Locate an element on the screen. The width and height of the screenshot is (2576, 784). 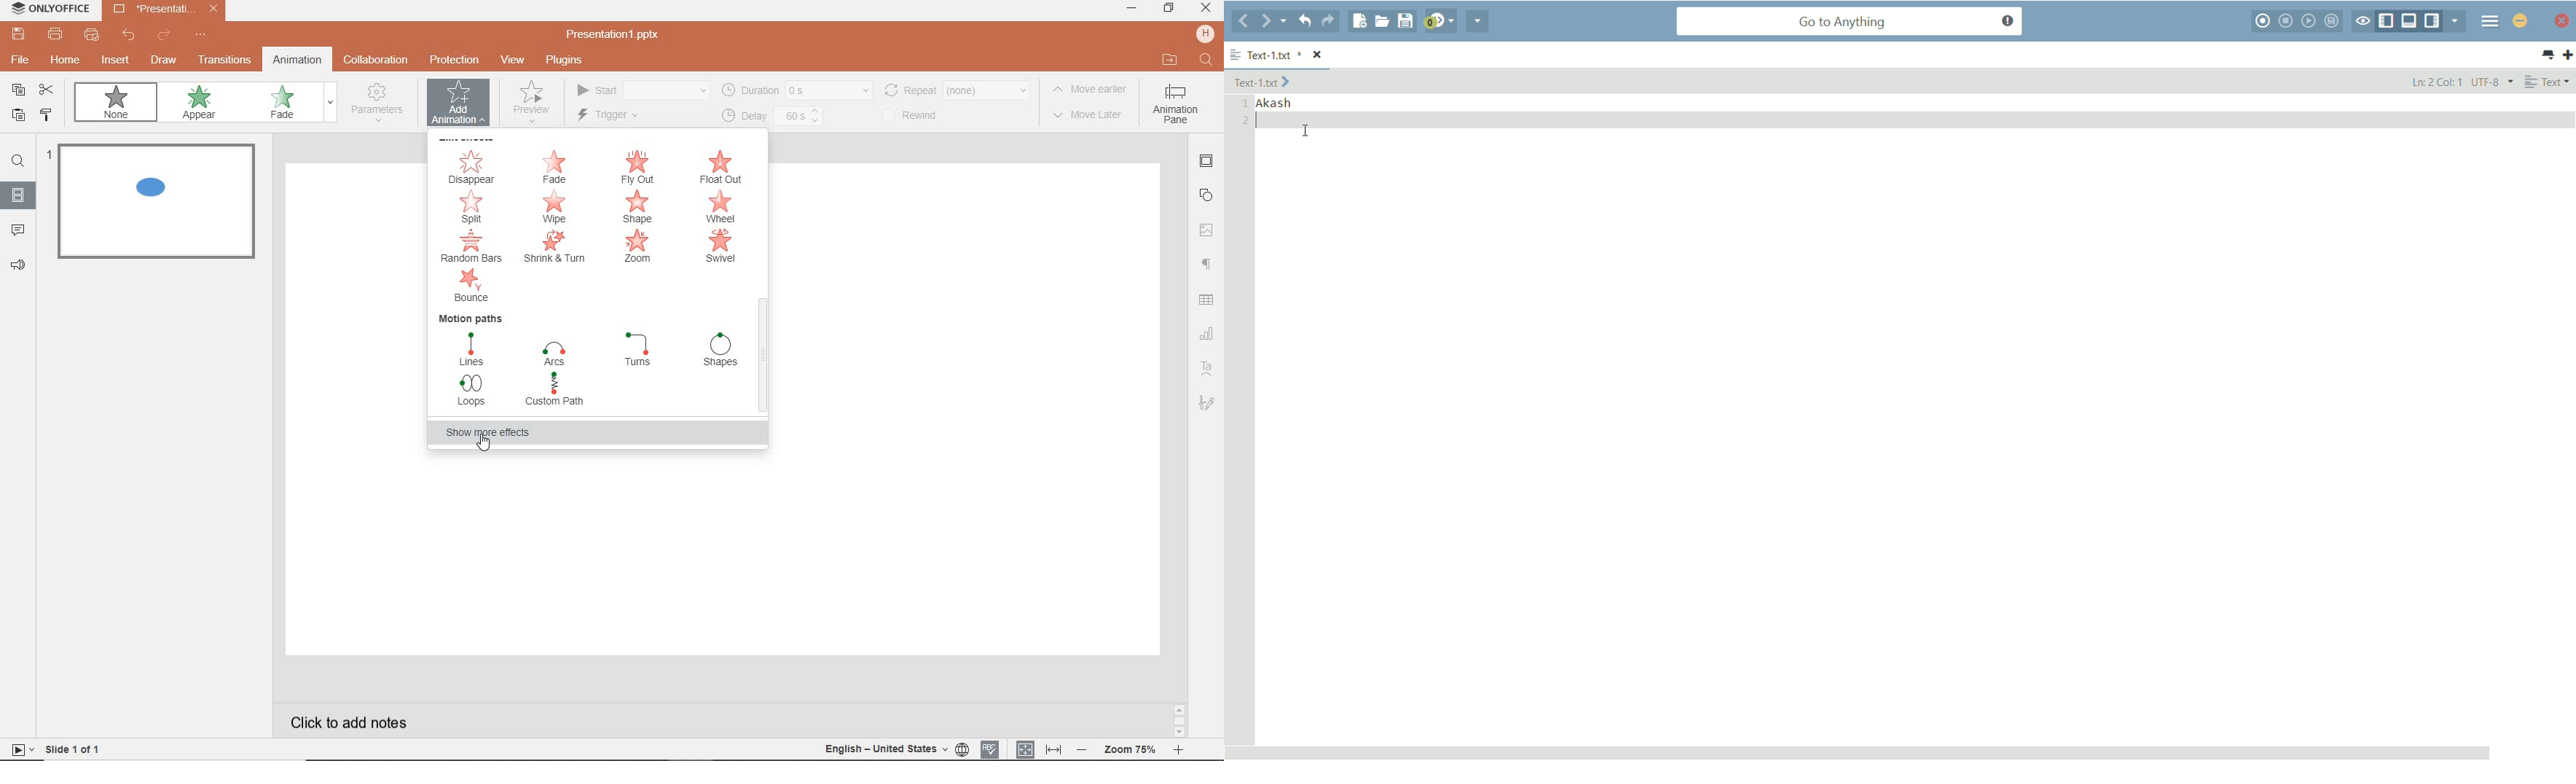
file is located at coordinates (18, 62).